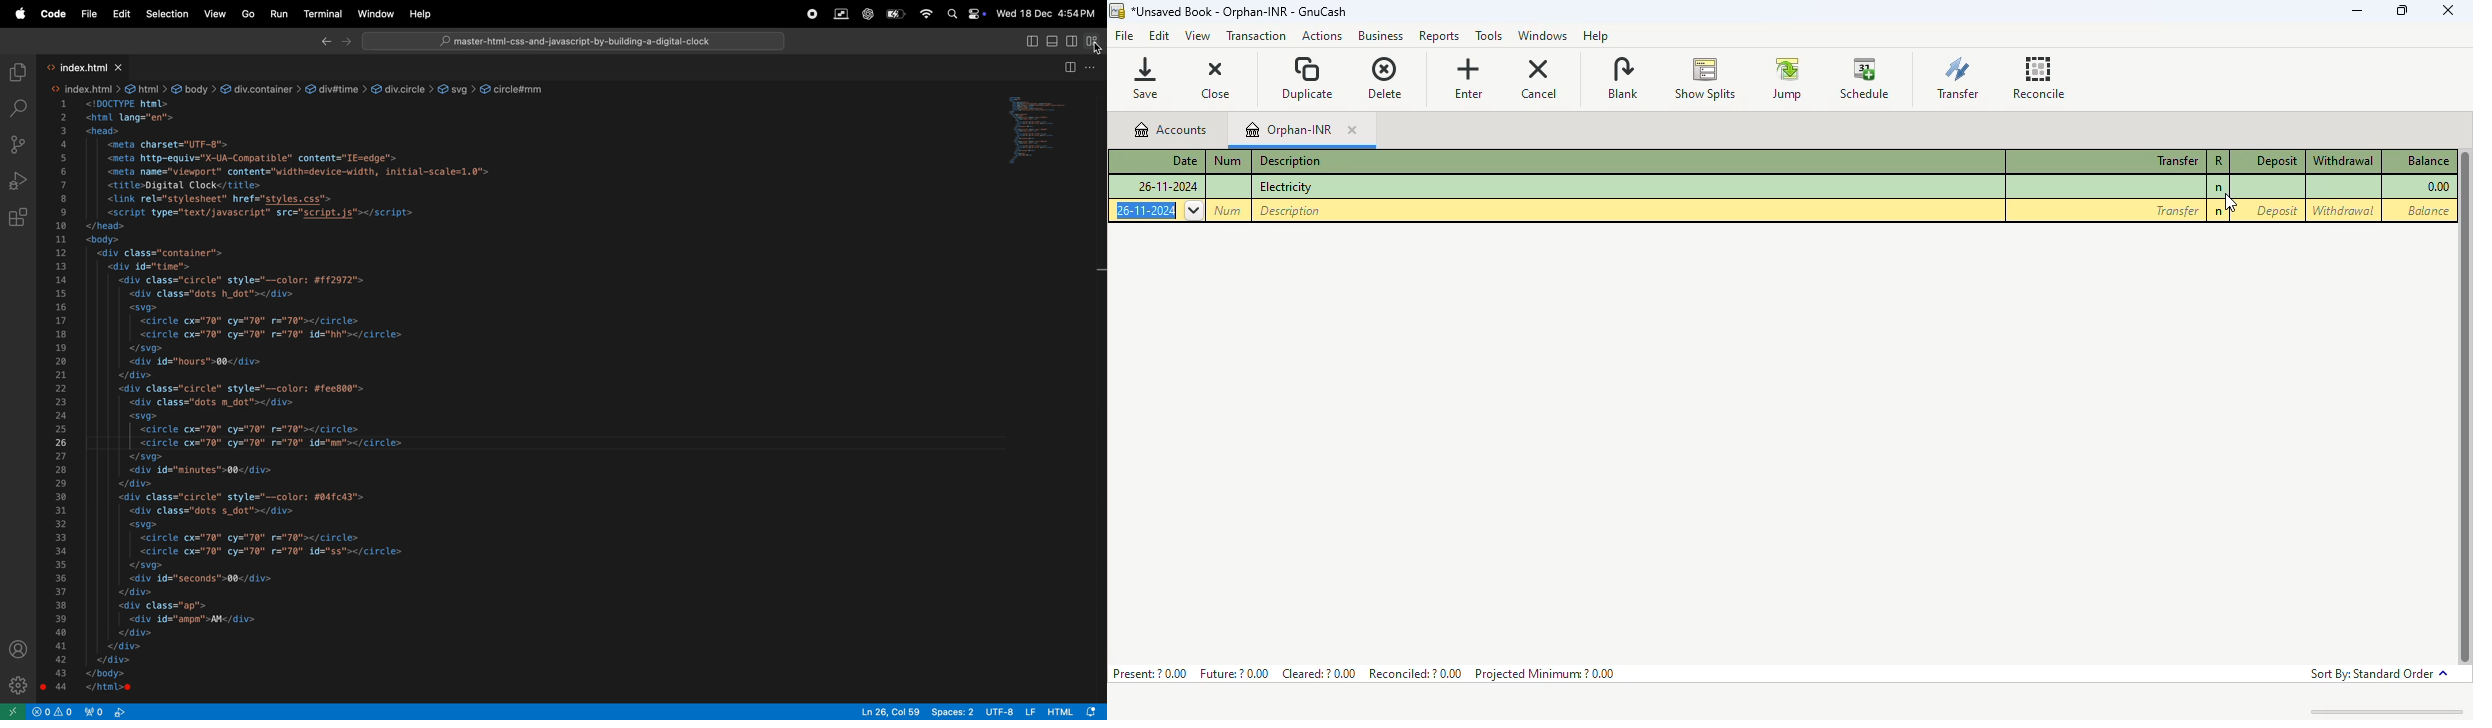 The width and height of the screenshot is (2492, 728). What do you see at coordinates (1489, 37) in the screenshot?
I see `tools` at bounding box center [1489, 37].